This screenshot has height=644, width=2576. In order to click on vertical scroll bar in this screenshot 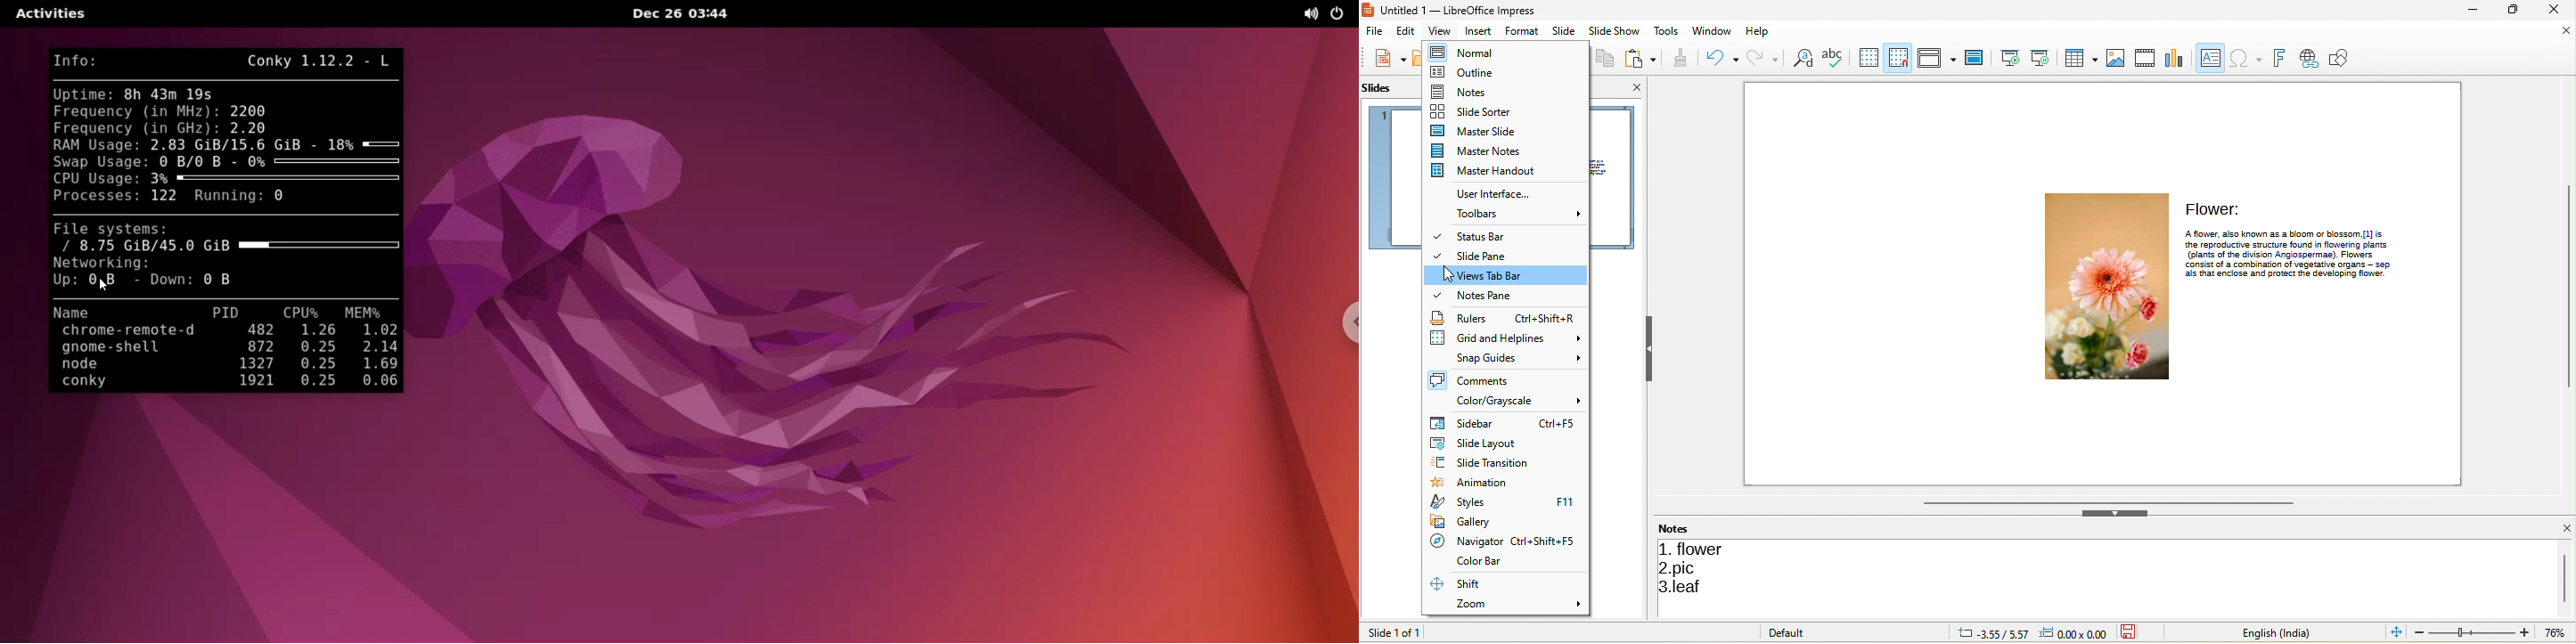, I will do `click(2566, 576)`.